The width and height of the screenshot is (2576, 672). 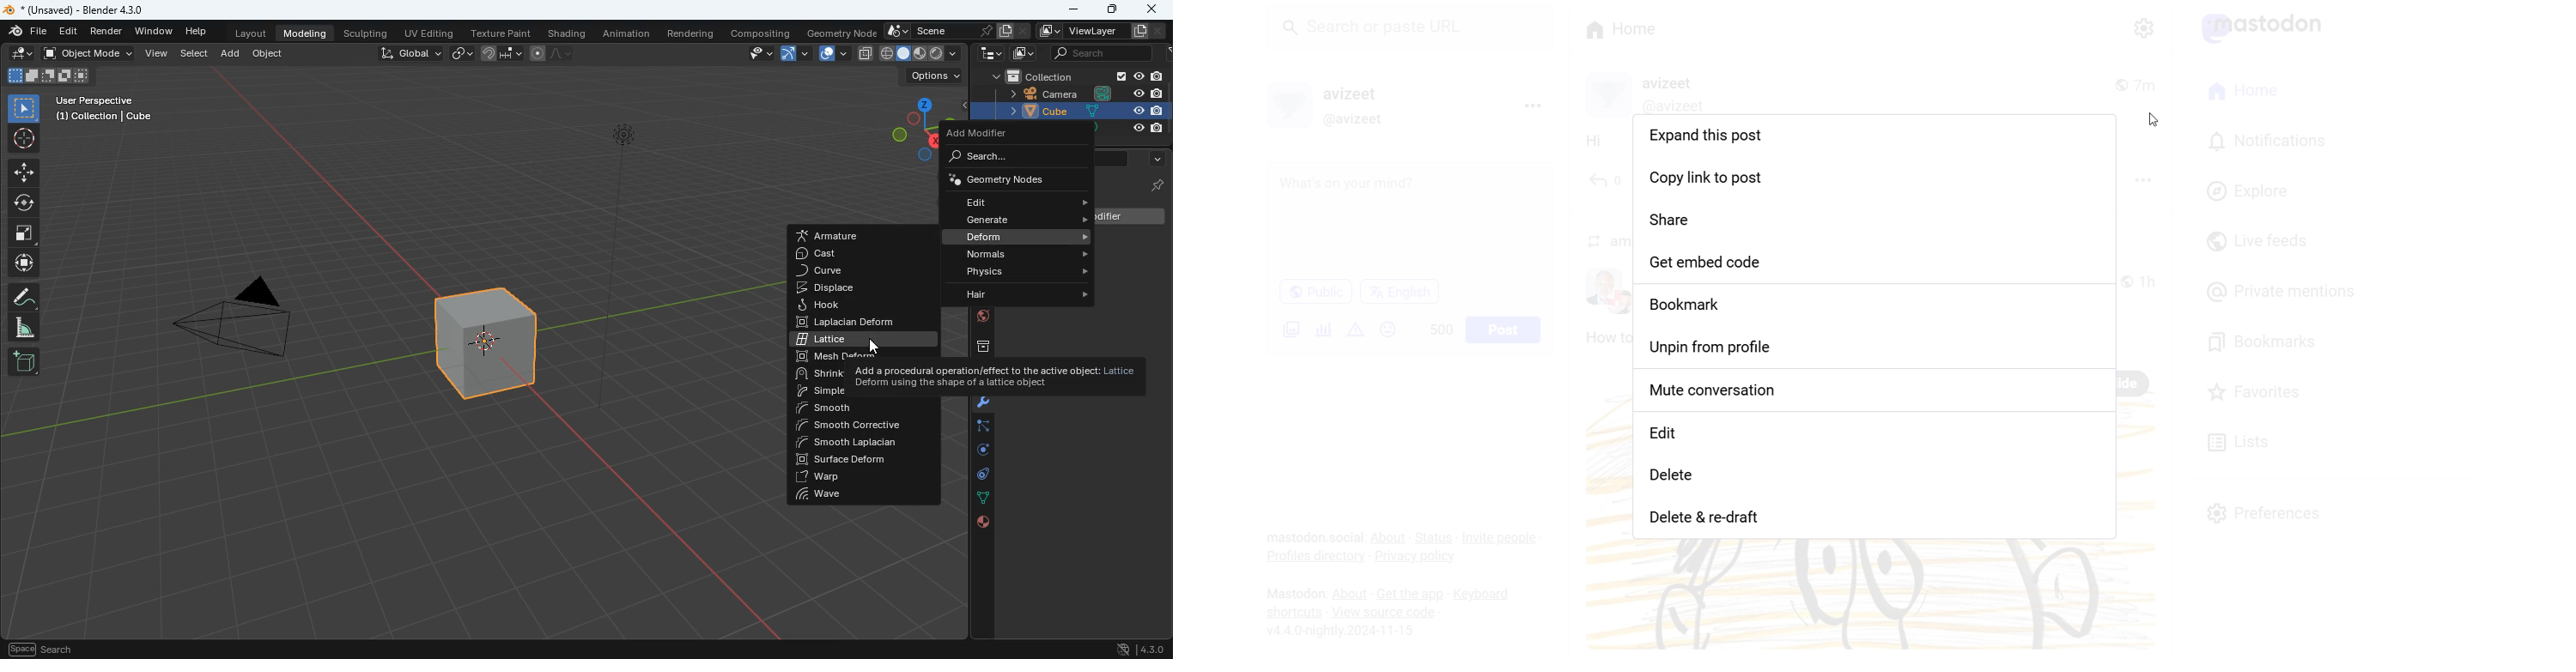 I want to click on deform, so click(x=1017, y=238).